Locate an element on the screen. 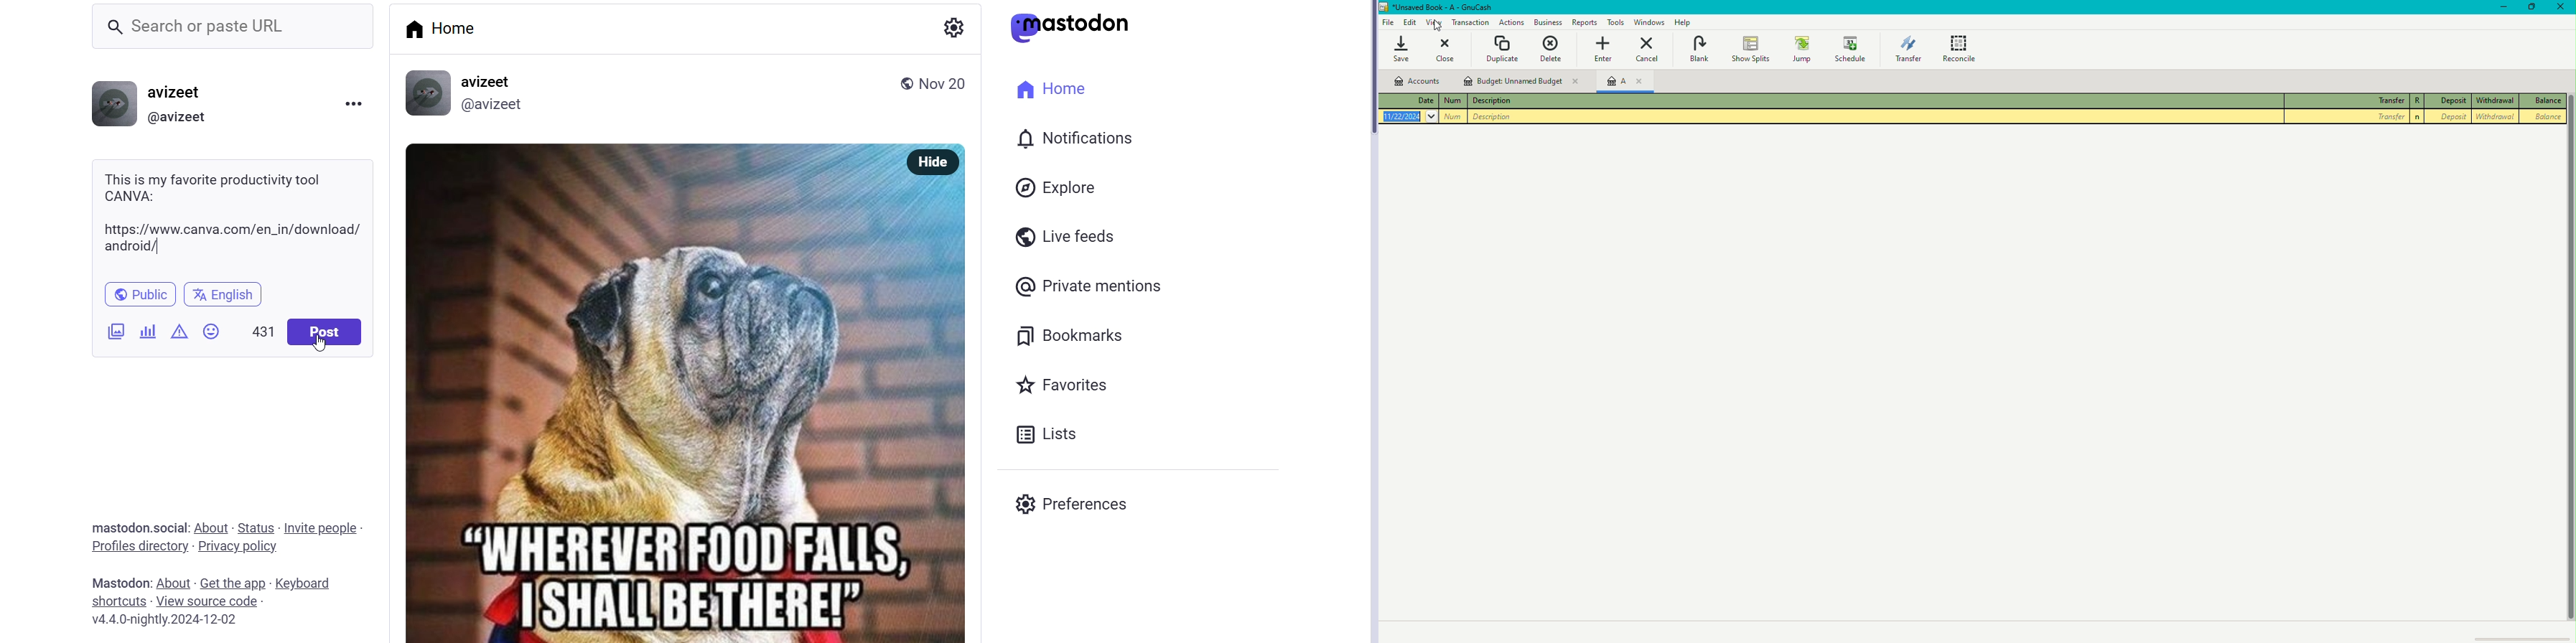  cursor is located at coordinates (1435, 26).